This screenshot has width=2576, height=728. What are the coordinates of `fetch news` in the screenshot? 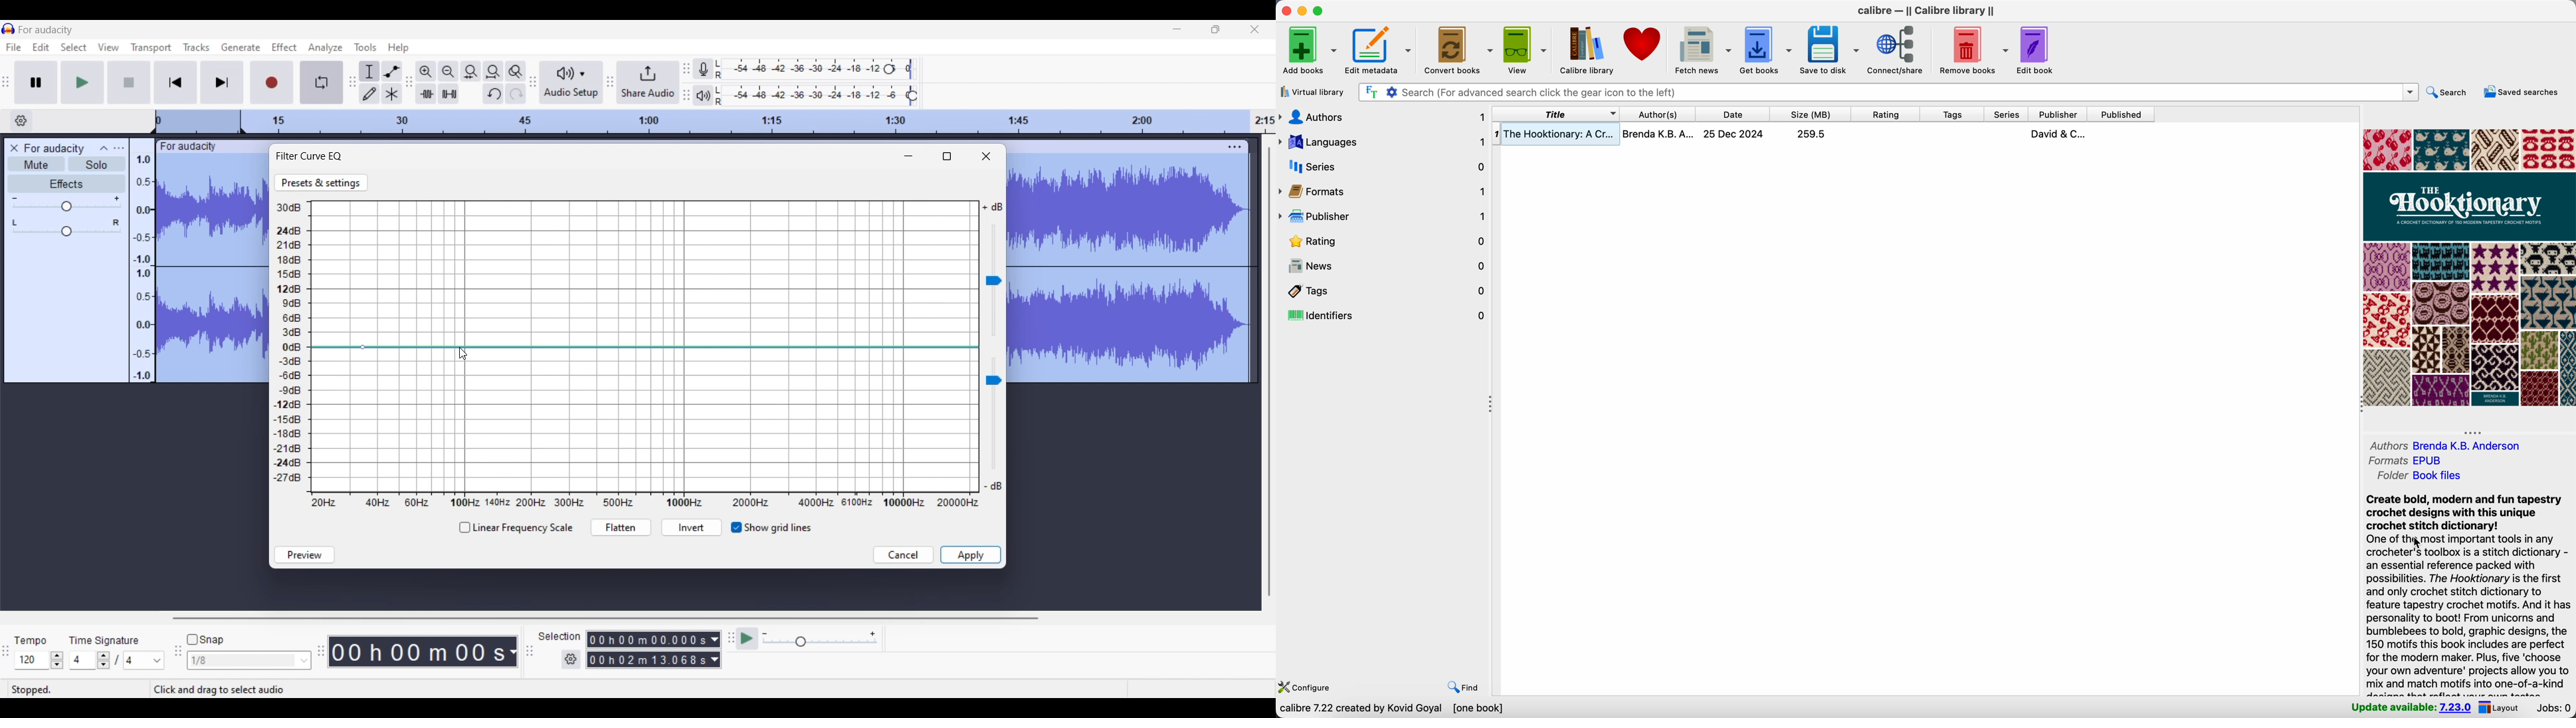 It's located at (1703, 49).